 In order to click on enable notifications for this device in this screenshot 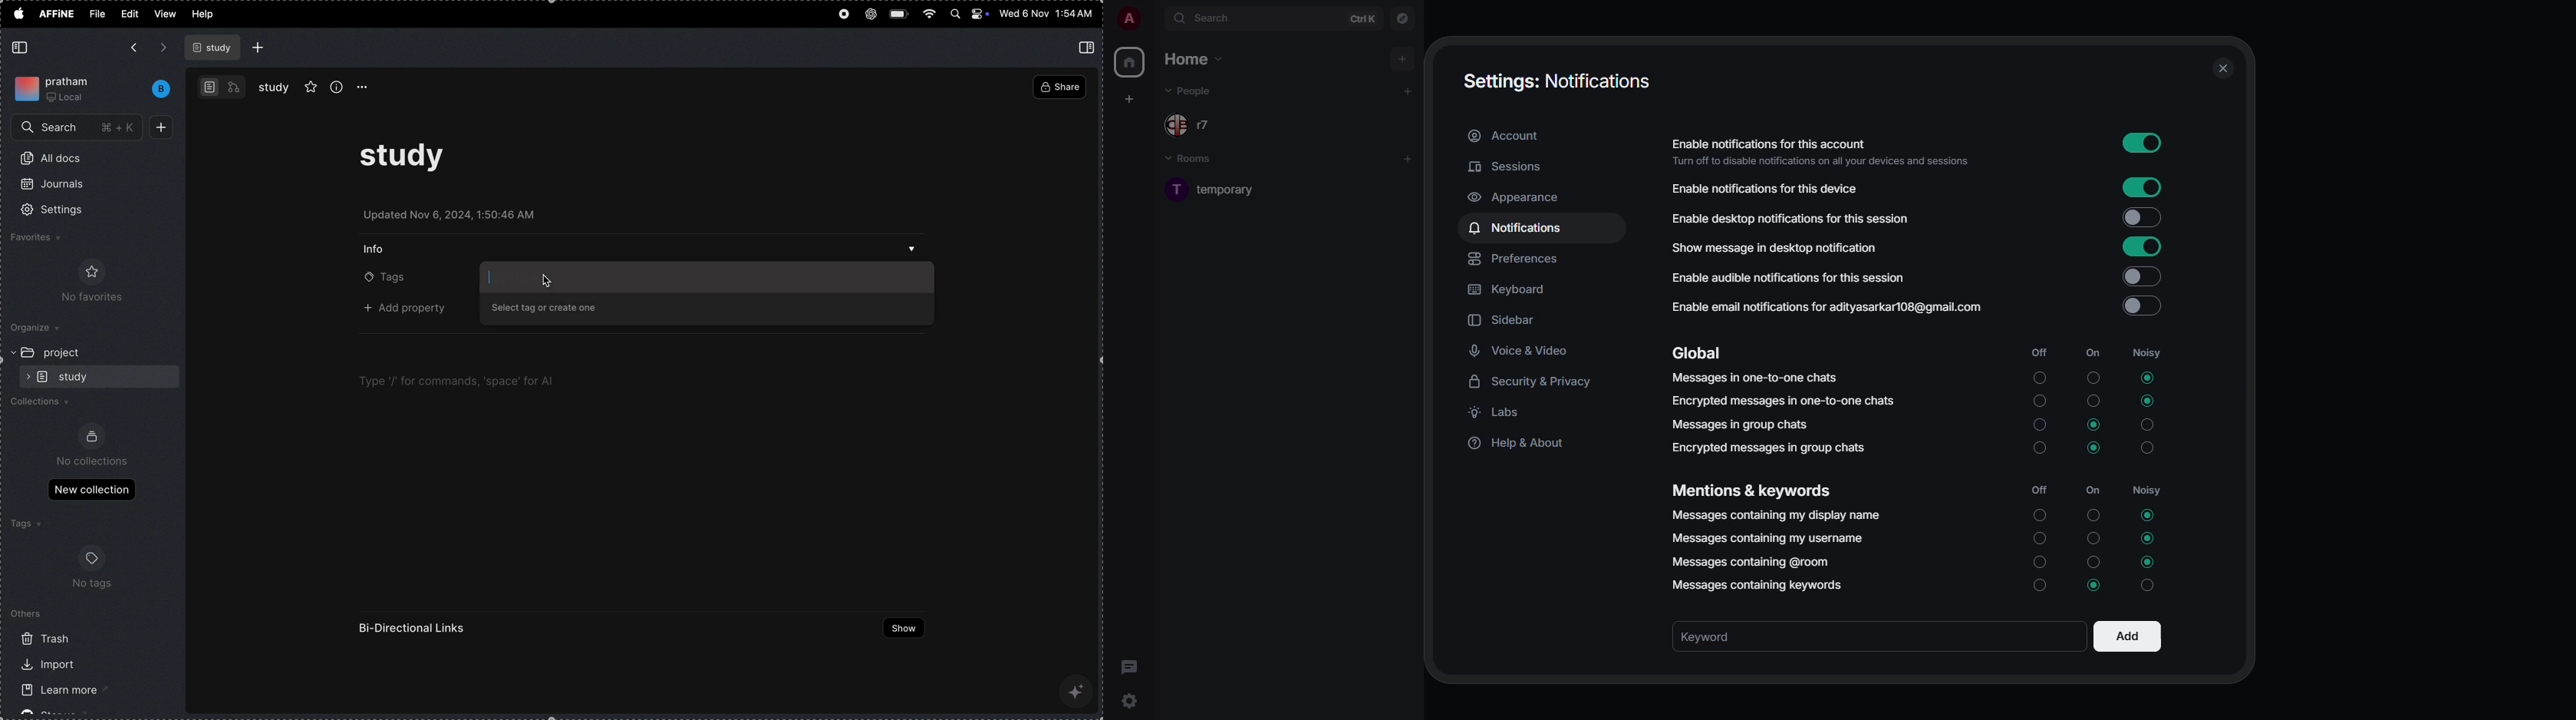, I will do `click(1772, 188)`.